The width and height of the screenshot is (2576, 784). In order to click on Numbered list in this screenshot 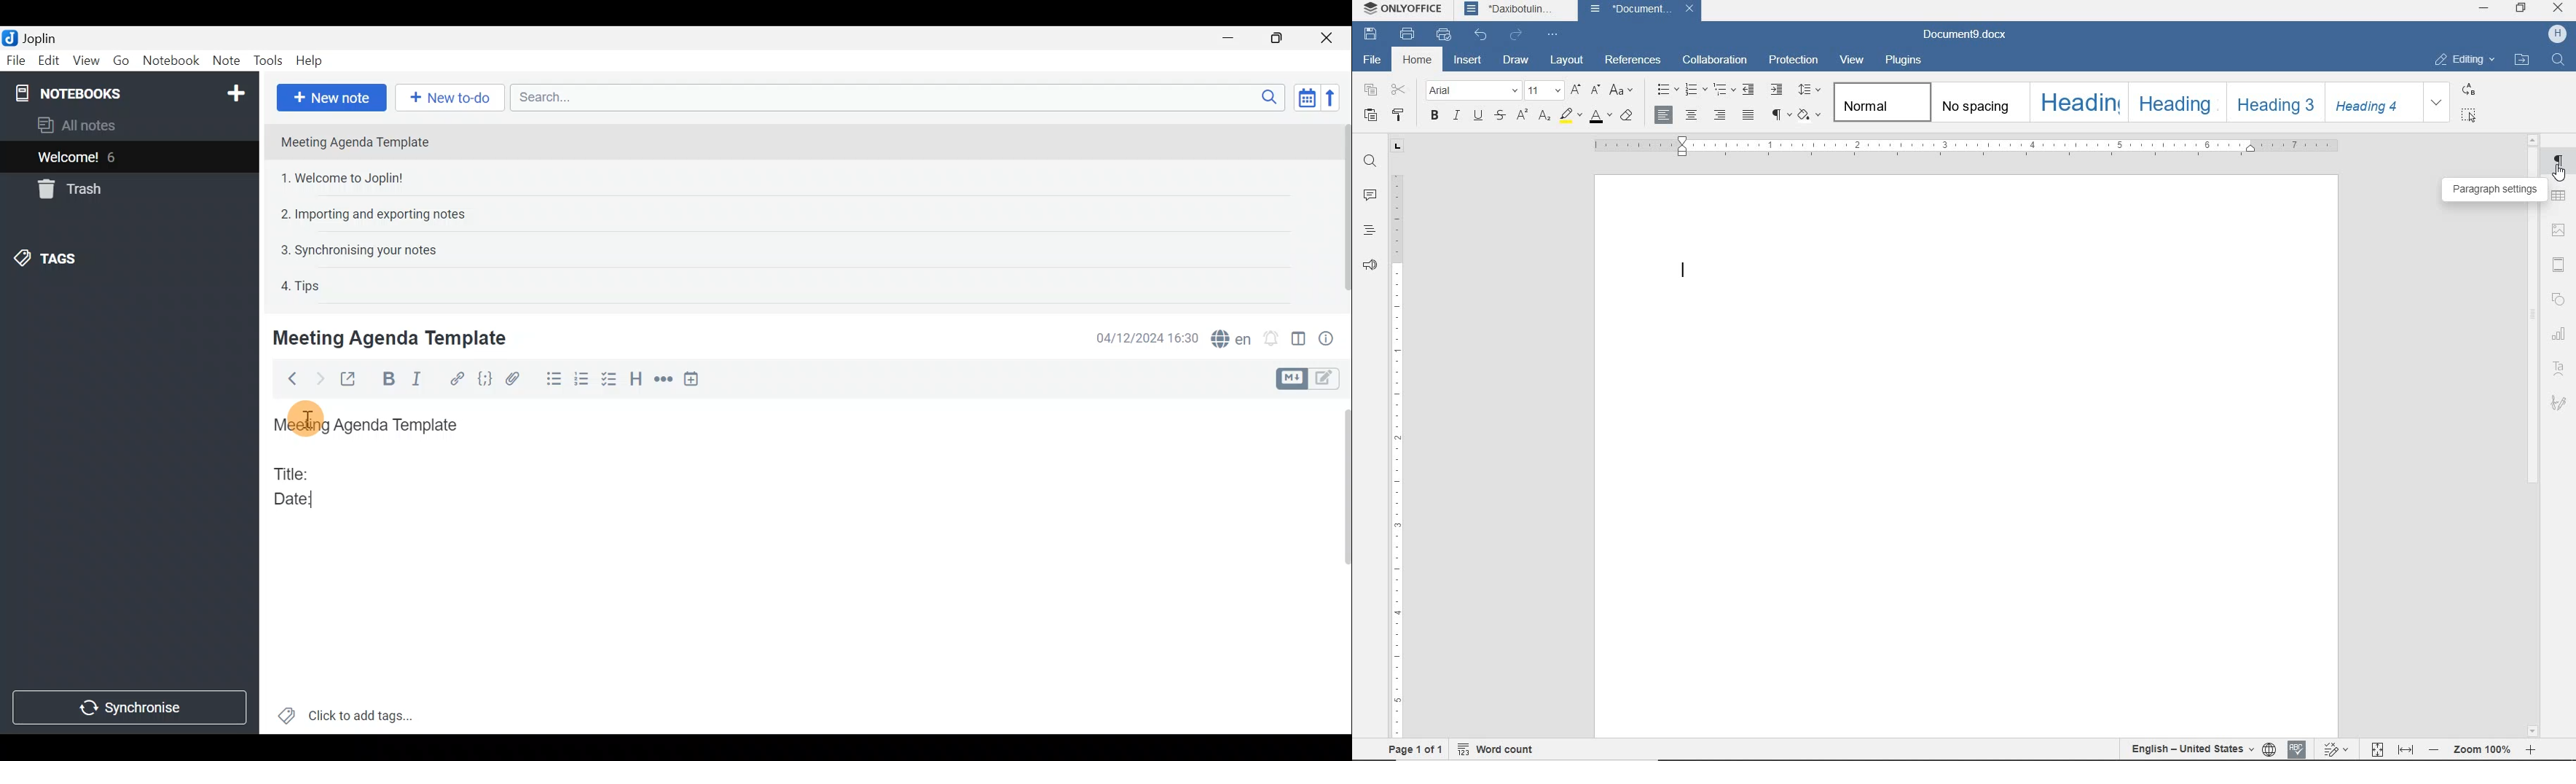, I will do `click(580, 381)`.